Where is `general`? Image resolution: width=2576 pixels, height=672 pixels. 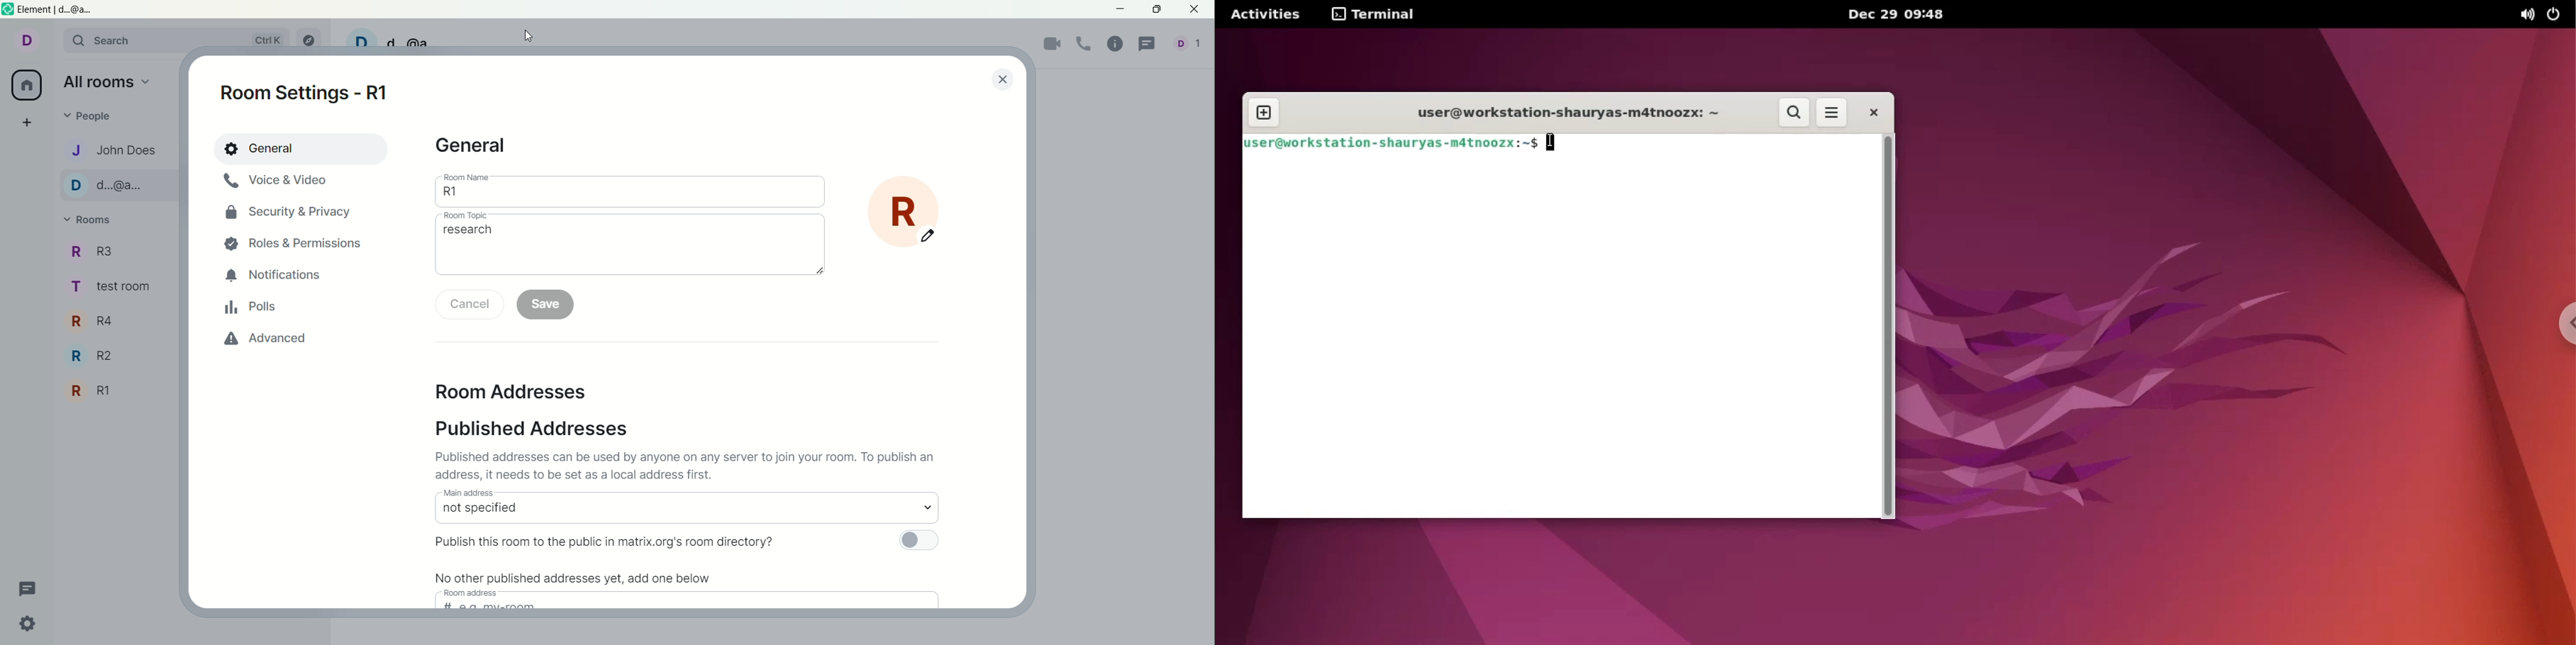 general is located at coordinates (298, 147).